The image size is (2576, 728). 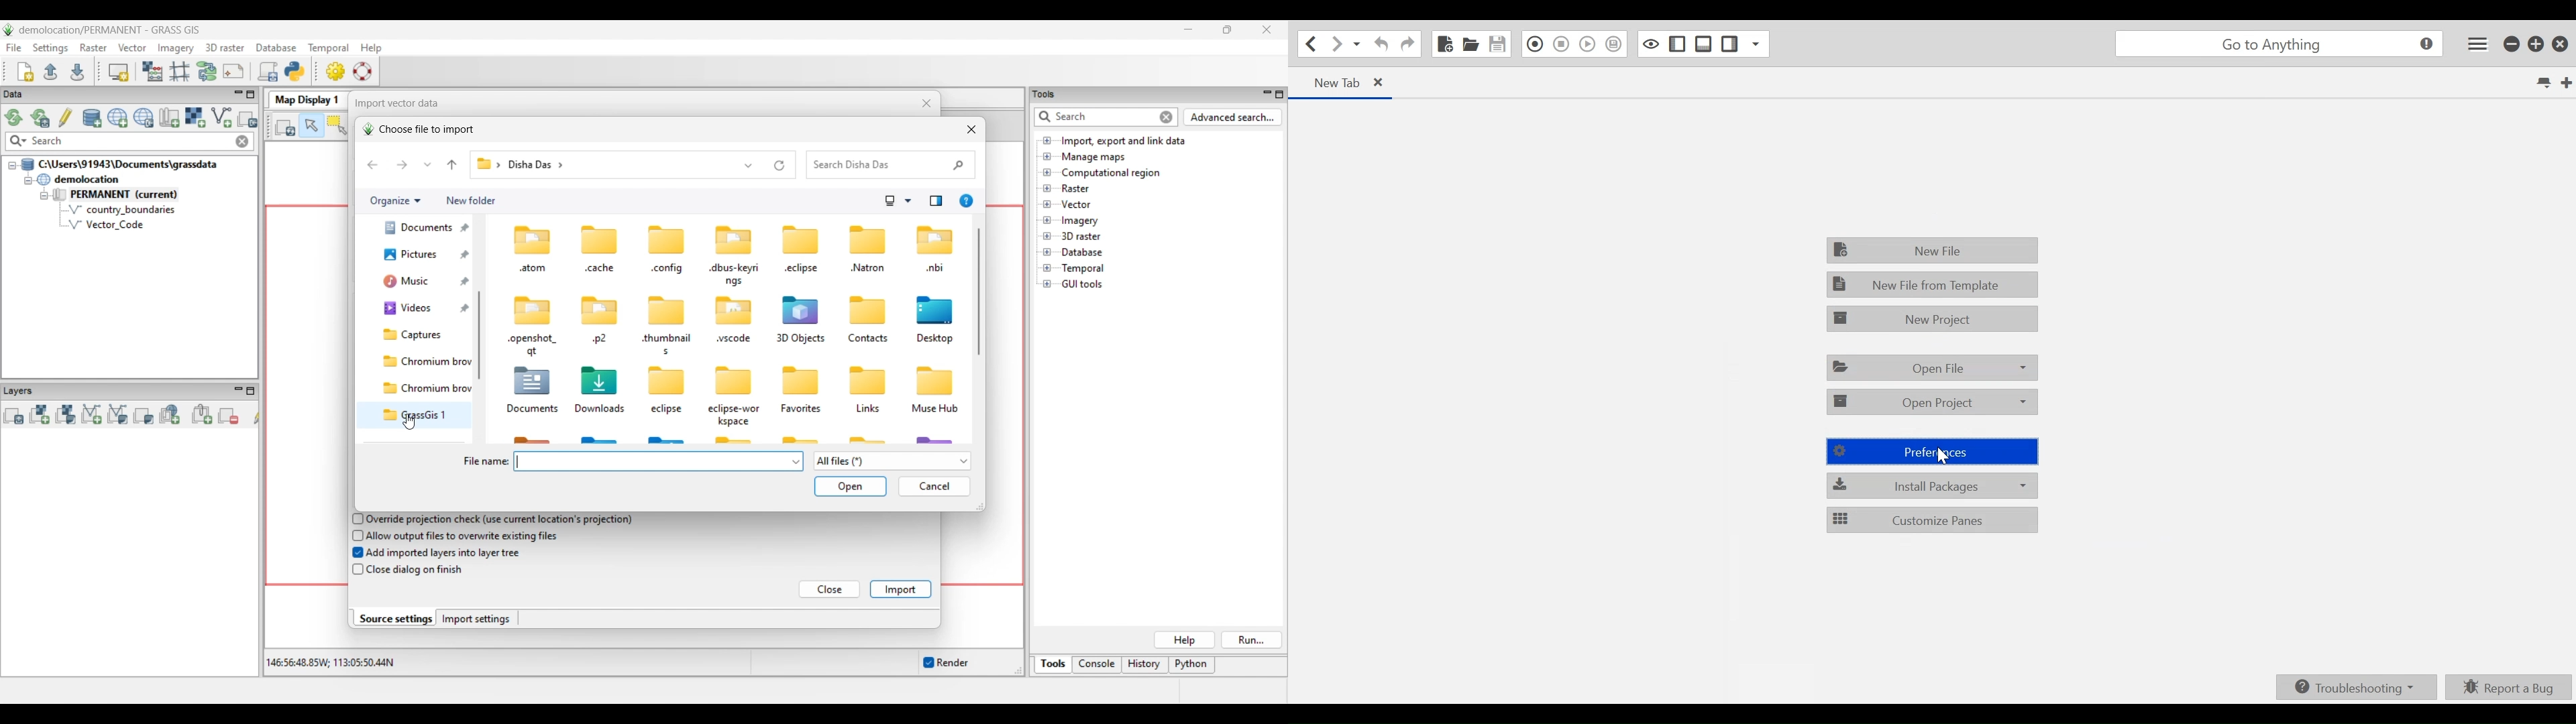 I want to click on New File From Template, so click(x=1933, y=284).